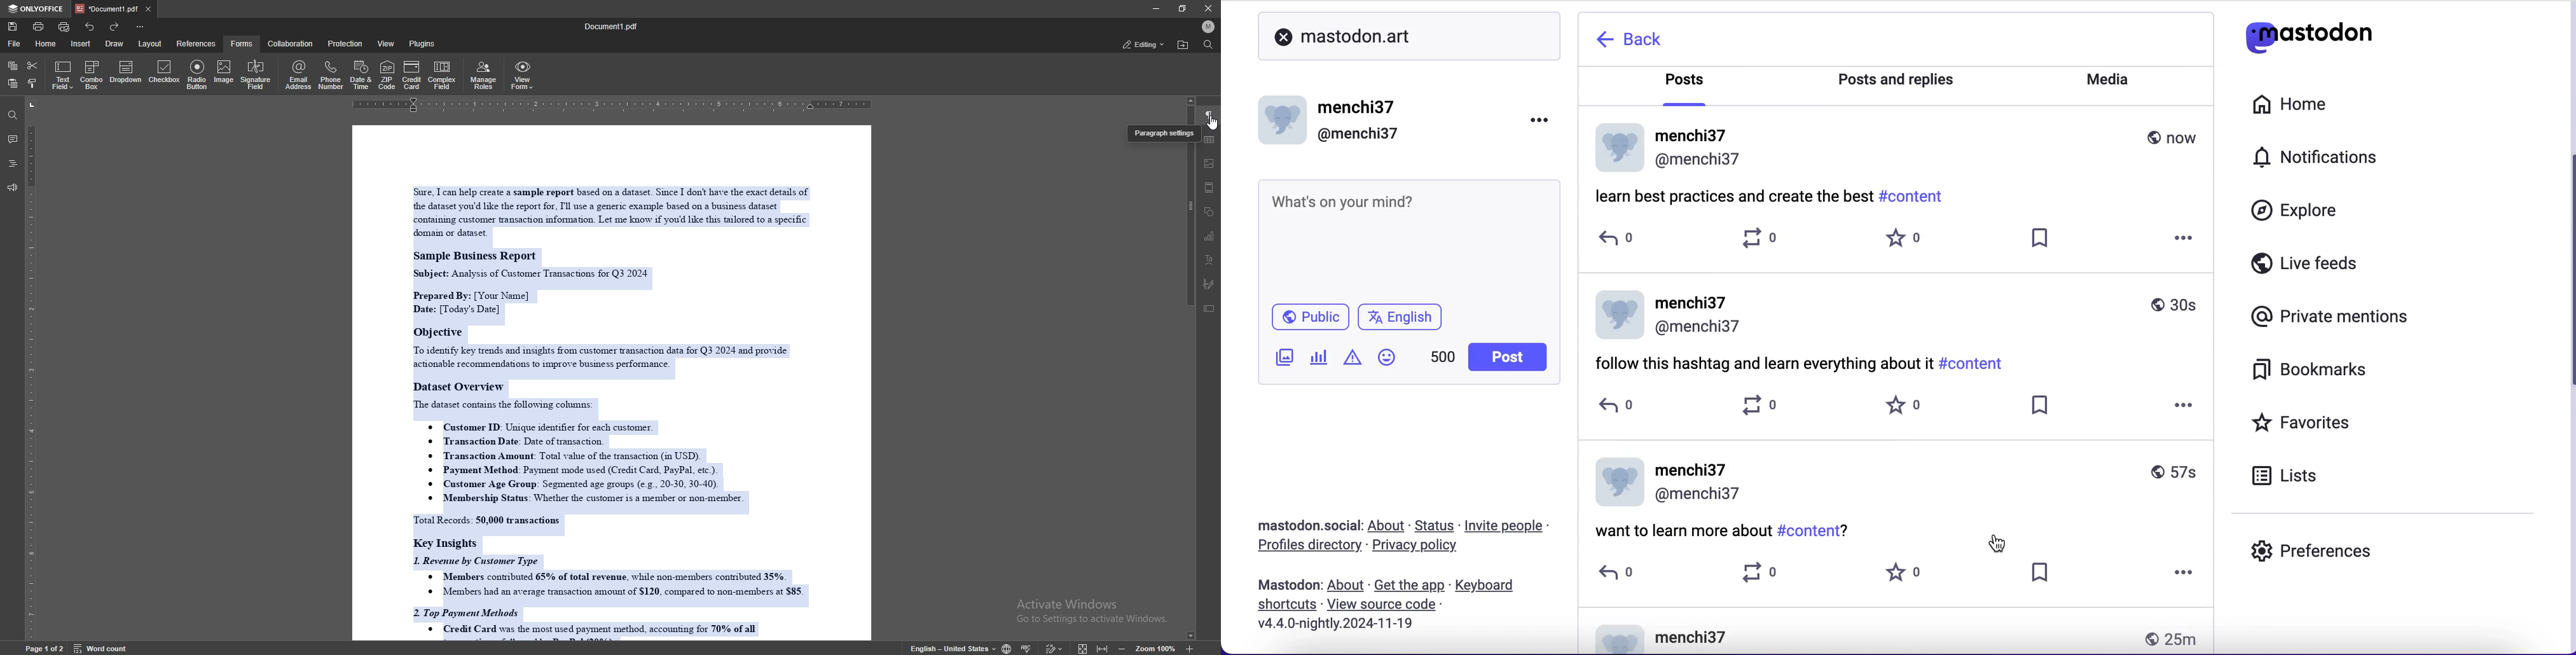  Describe the element at coordinates (1365, 626) in the screenshot. I see `2024-11-19` at that location.